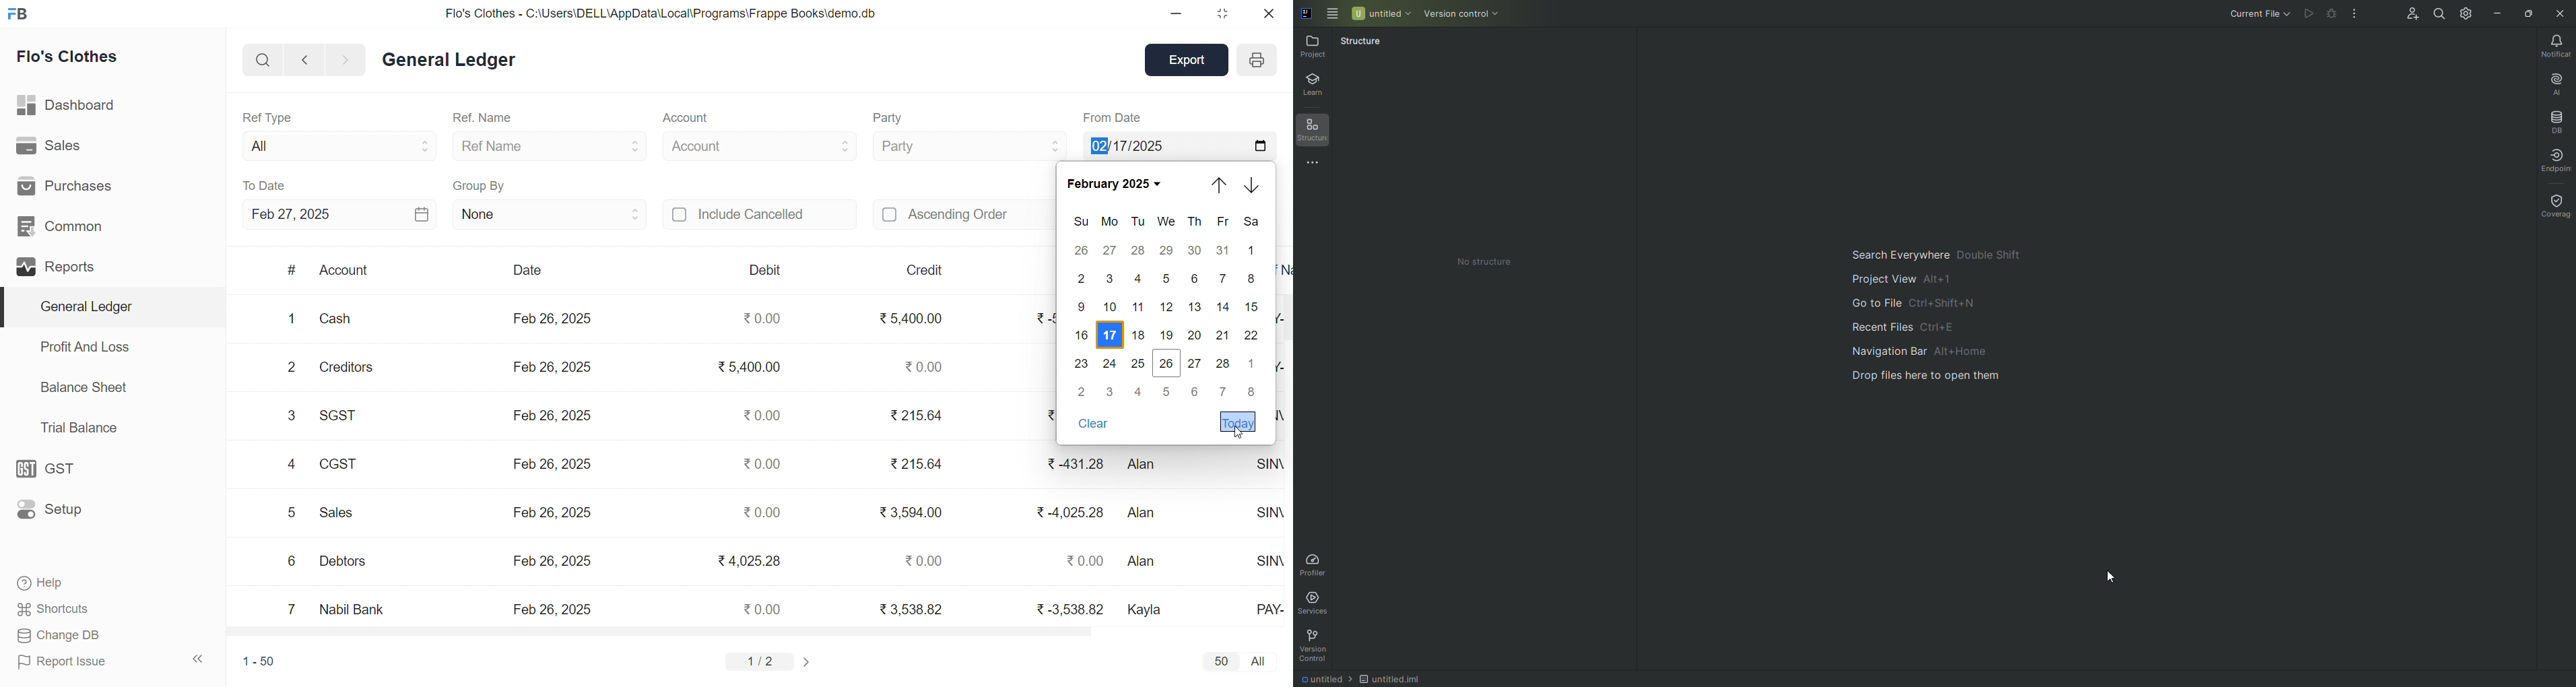 The width and height of the screenshot is (2576, 700). Describe the element at coordinates (1136, 253) in the screenshot. I see `28` at that location.